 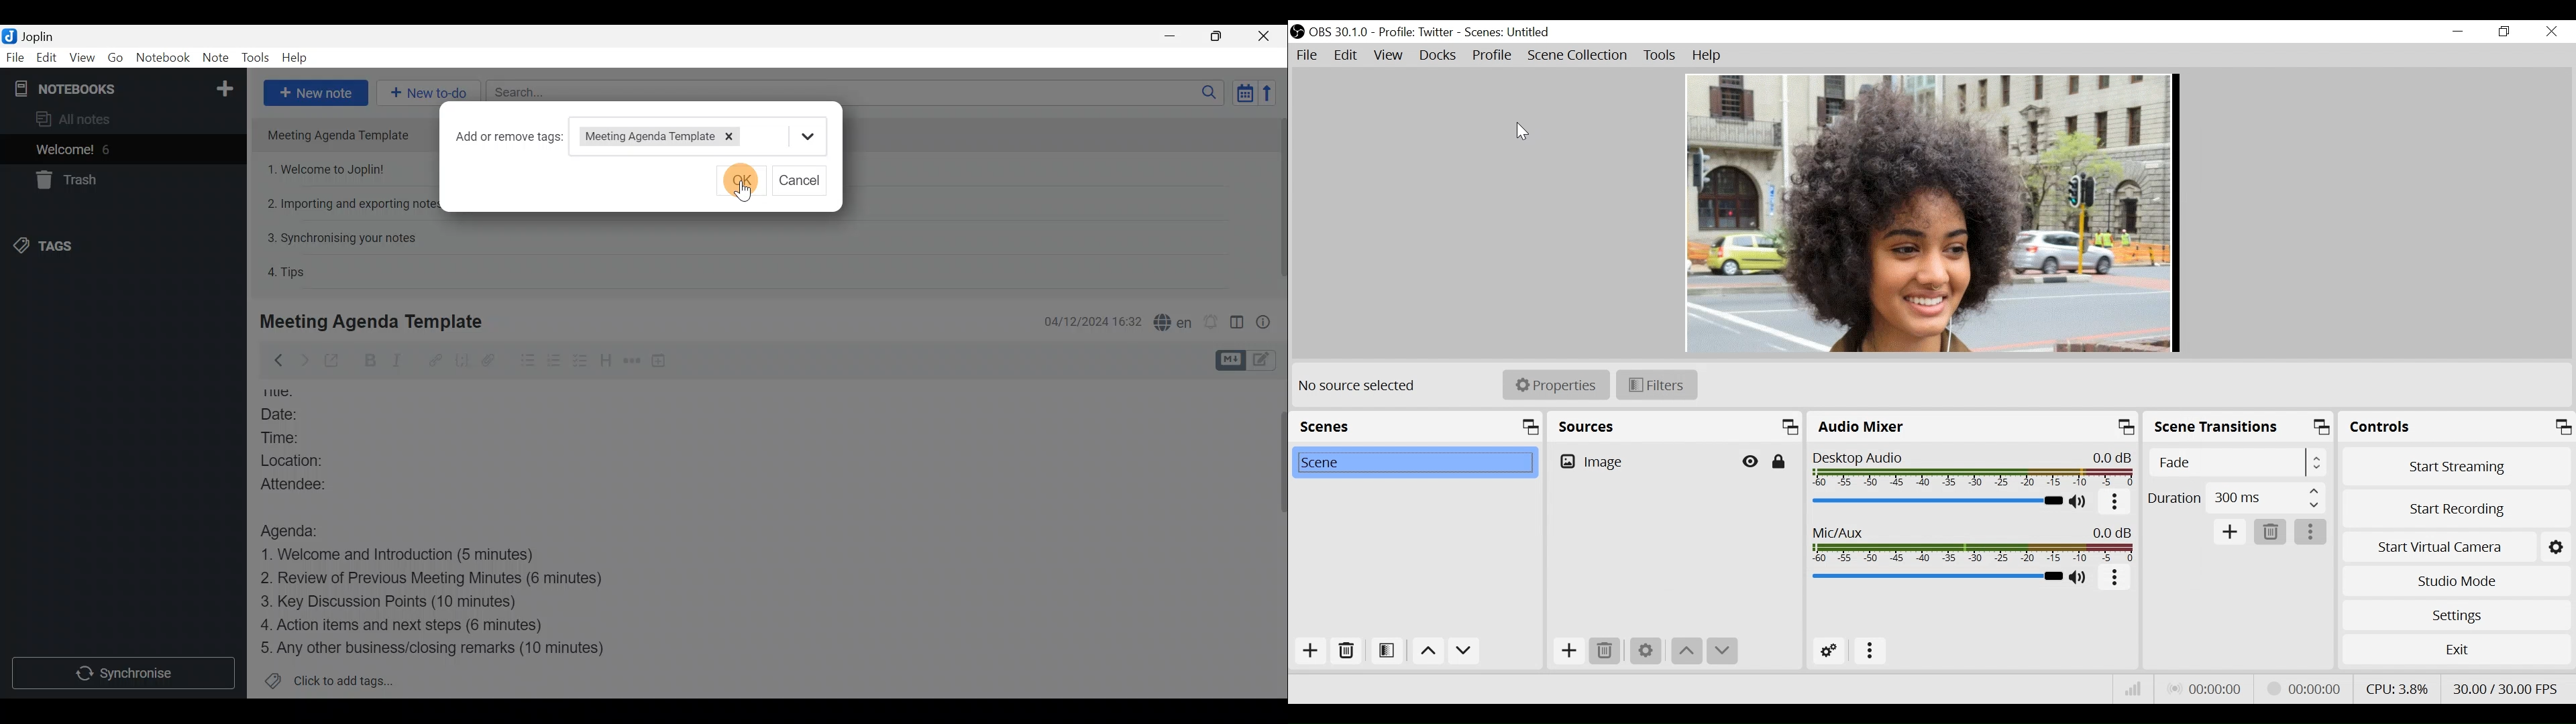 What do you see at coordinates (1974, 545) in the screenshot?
I see `Mic/Aux` at bounding box center [1974, 545].